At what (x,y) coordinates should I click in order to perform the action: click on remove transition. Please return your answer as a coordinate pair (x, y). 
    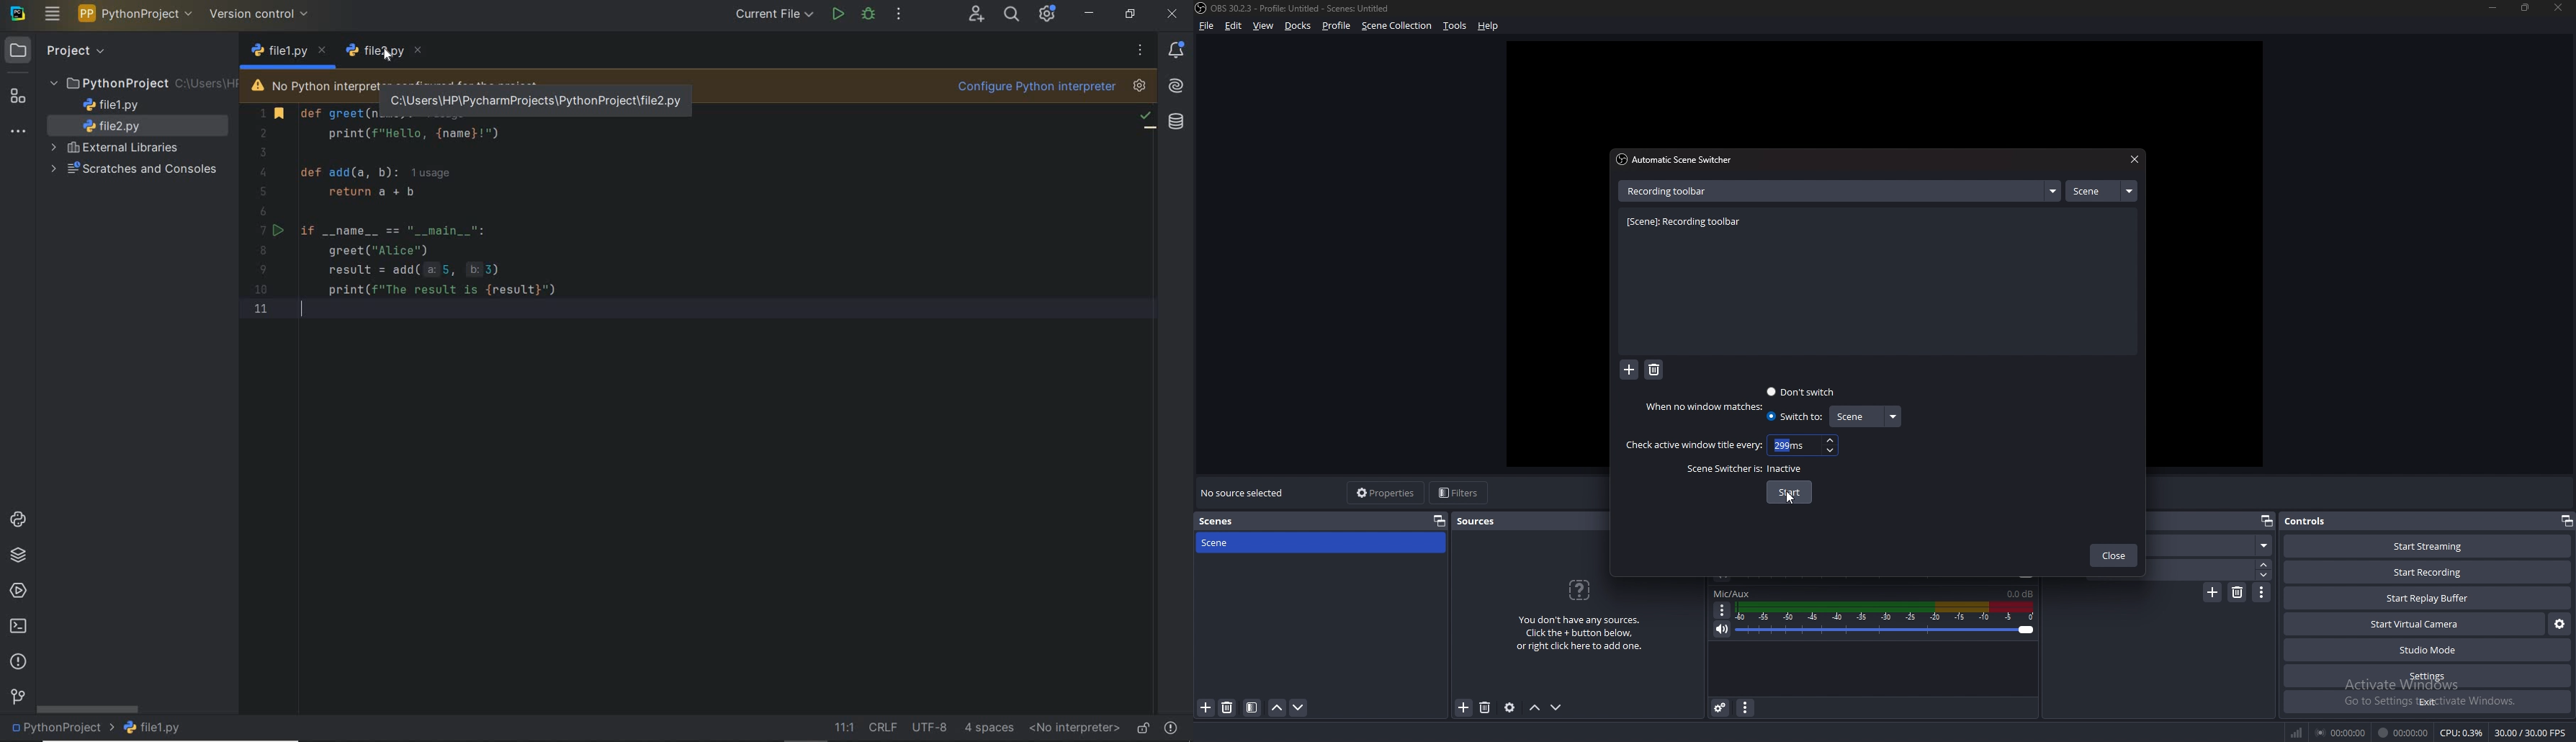
    Looking at the image, I should click on (2238, 592).